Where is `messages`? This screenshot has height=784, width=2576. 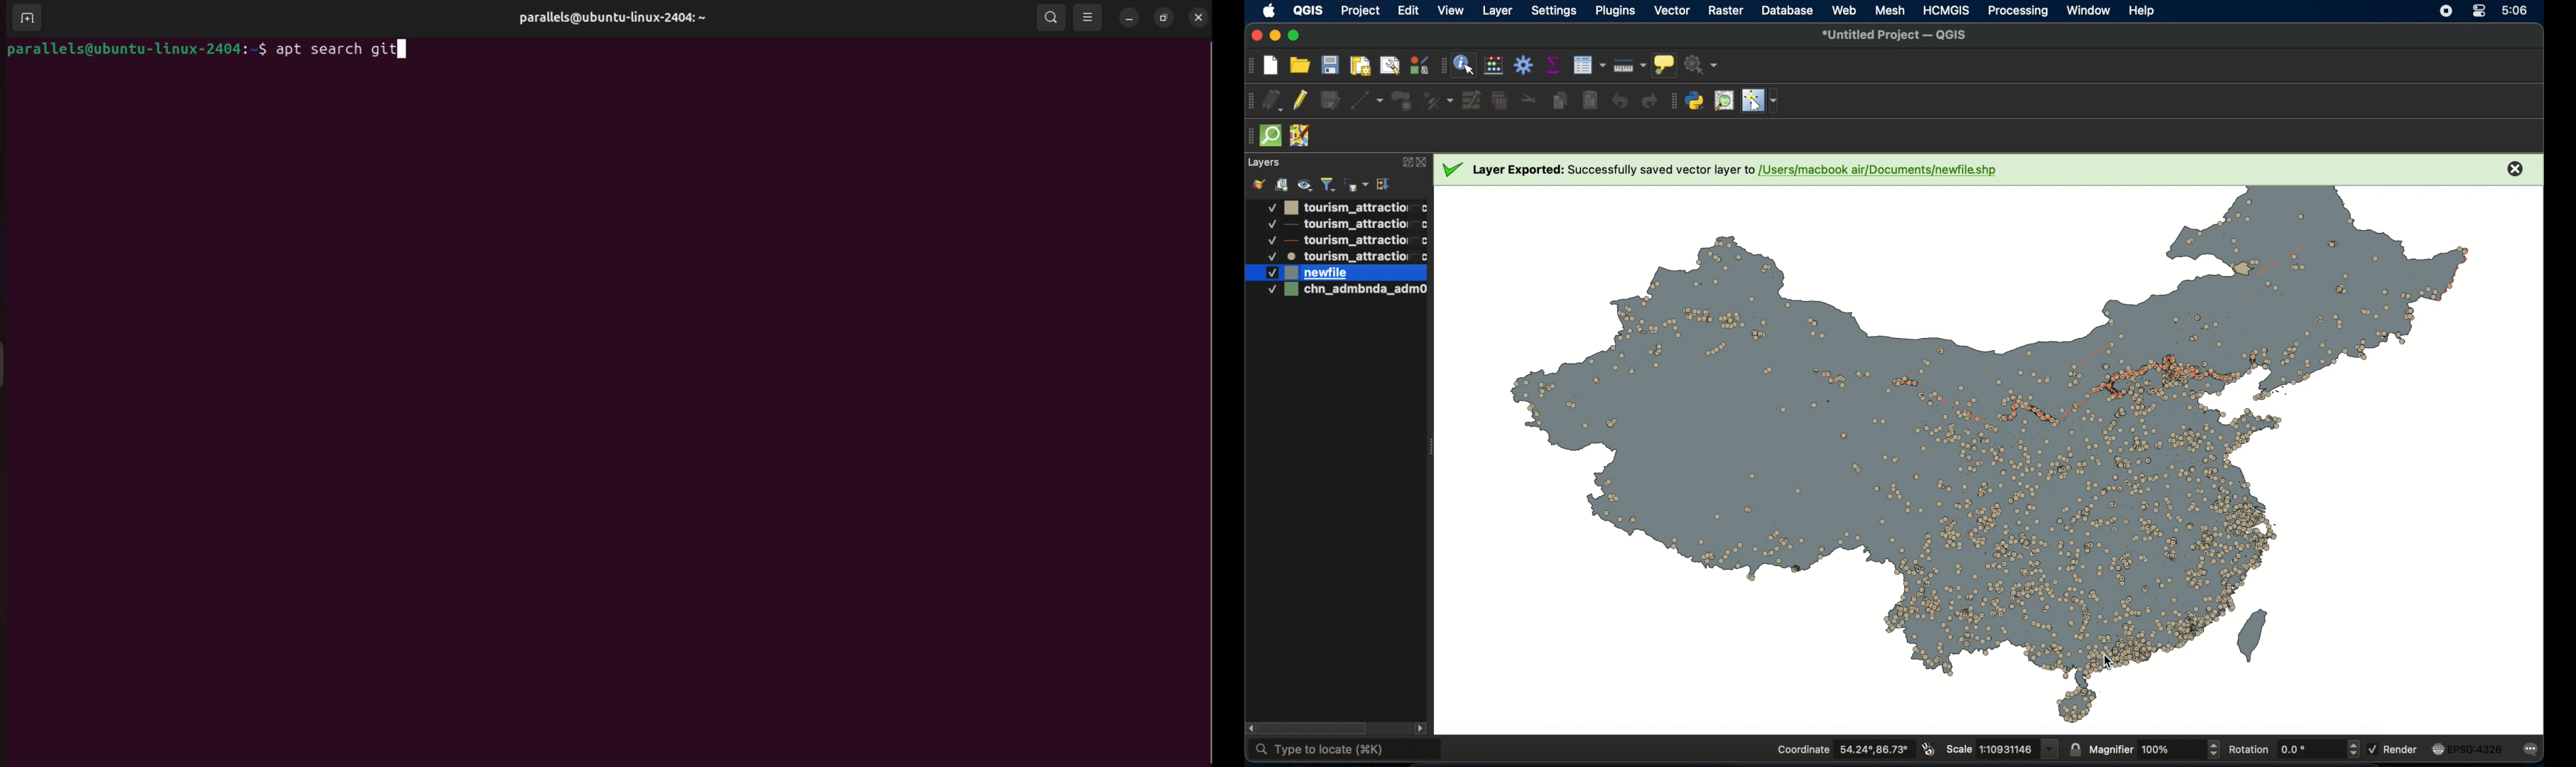
messages is located at coordinates (2533, 749).